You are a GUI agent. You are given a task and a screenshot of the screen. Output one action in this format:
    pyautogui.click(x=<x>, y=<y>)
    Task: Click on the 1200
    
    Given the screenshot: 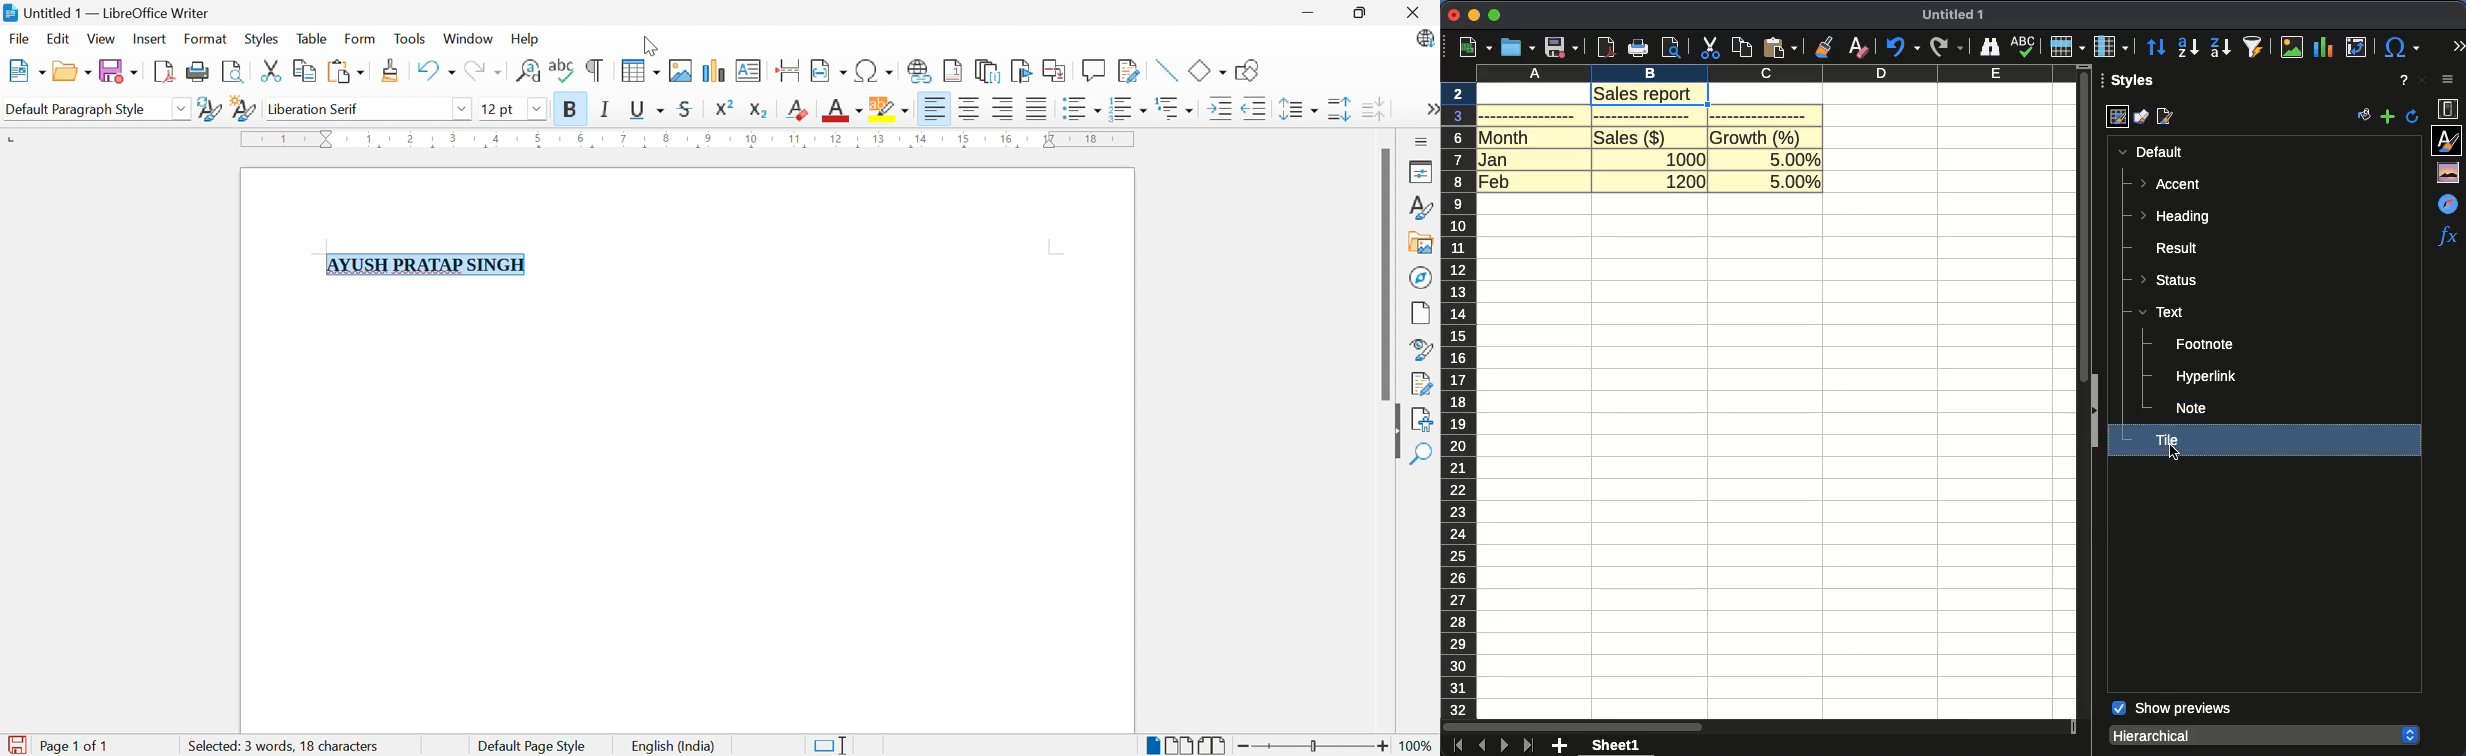 What is the action you would take?
    pyautogui.click(x=1686, y=182)
    